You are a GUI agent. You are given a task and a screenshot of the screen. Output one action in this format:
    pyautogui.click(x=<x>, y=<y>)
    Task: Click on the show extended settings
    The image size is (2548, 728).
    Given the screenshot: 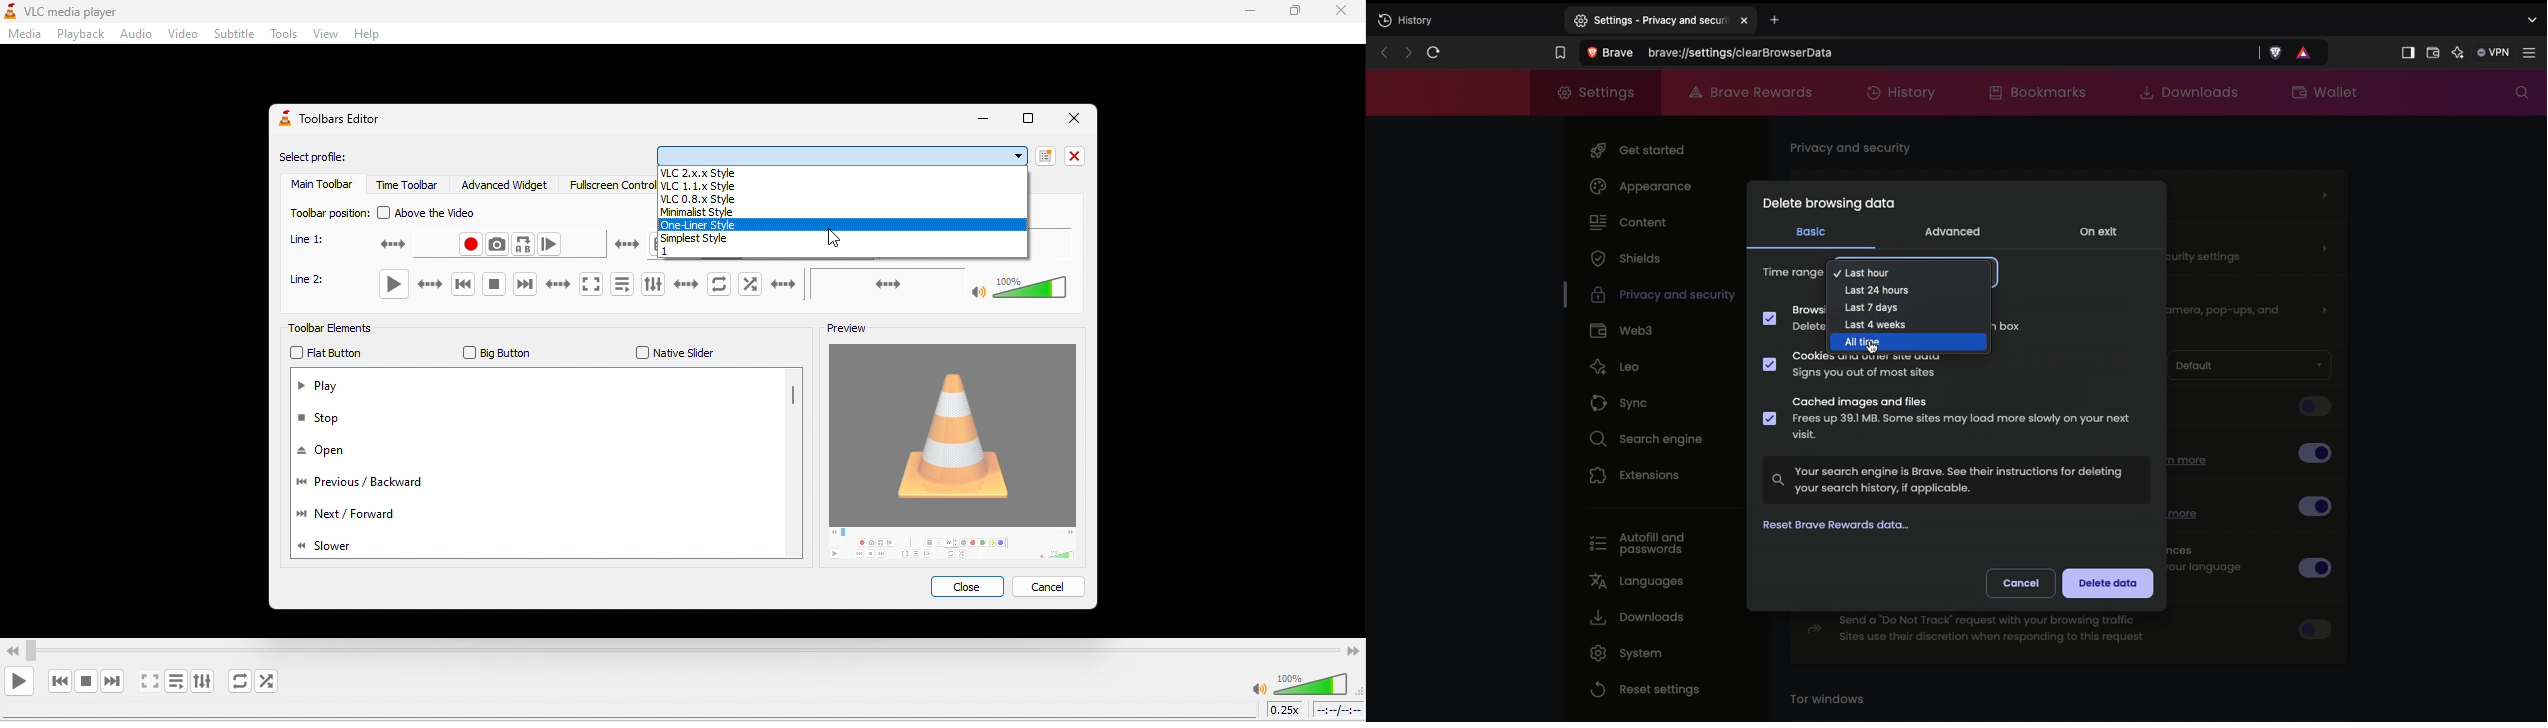 What is the action you would take?
    pyautogui.click(x=203, y=684)
    